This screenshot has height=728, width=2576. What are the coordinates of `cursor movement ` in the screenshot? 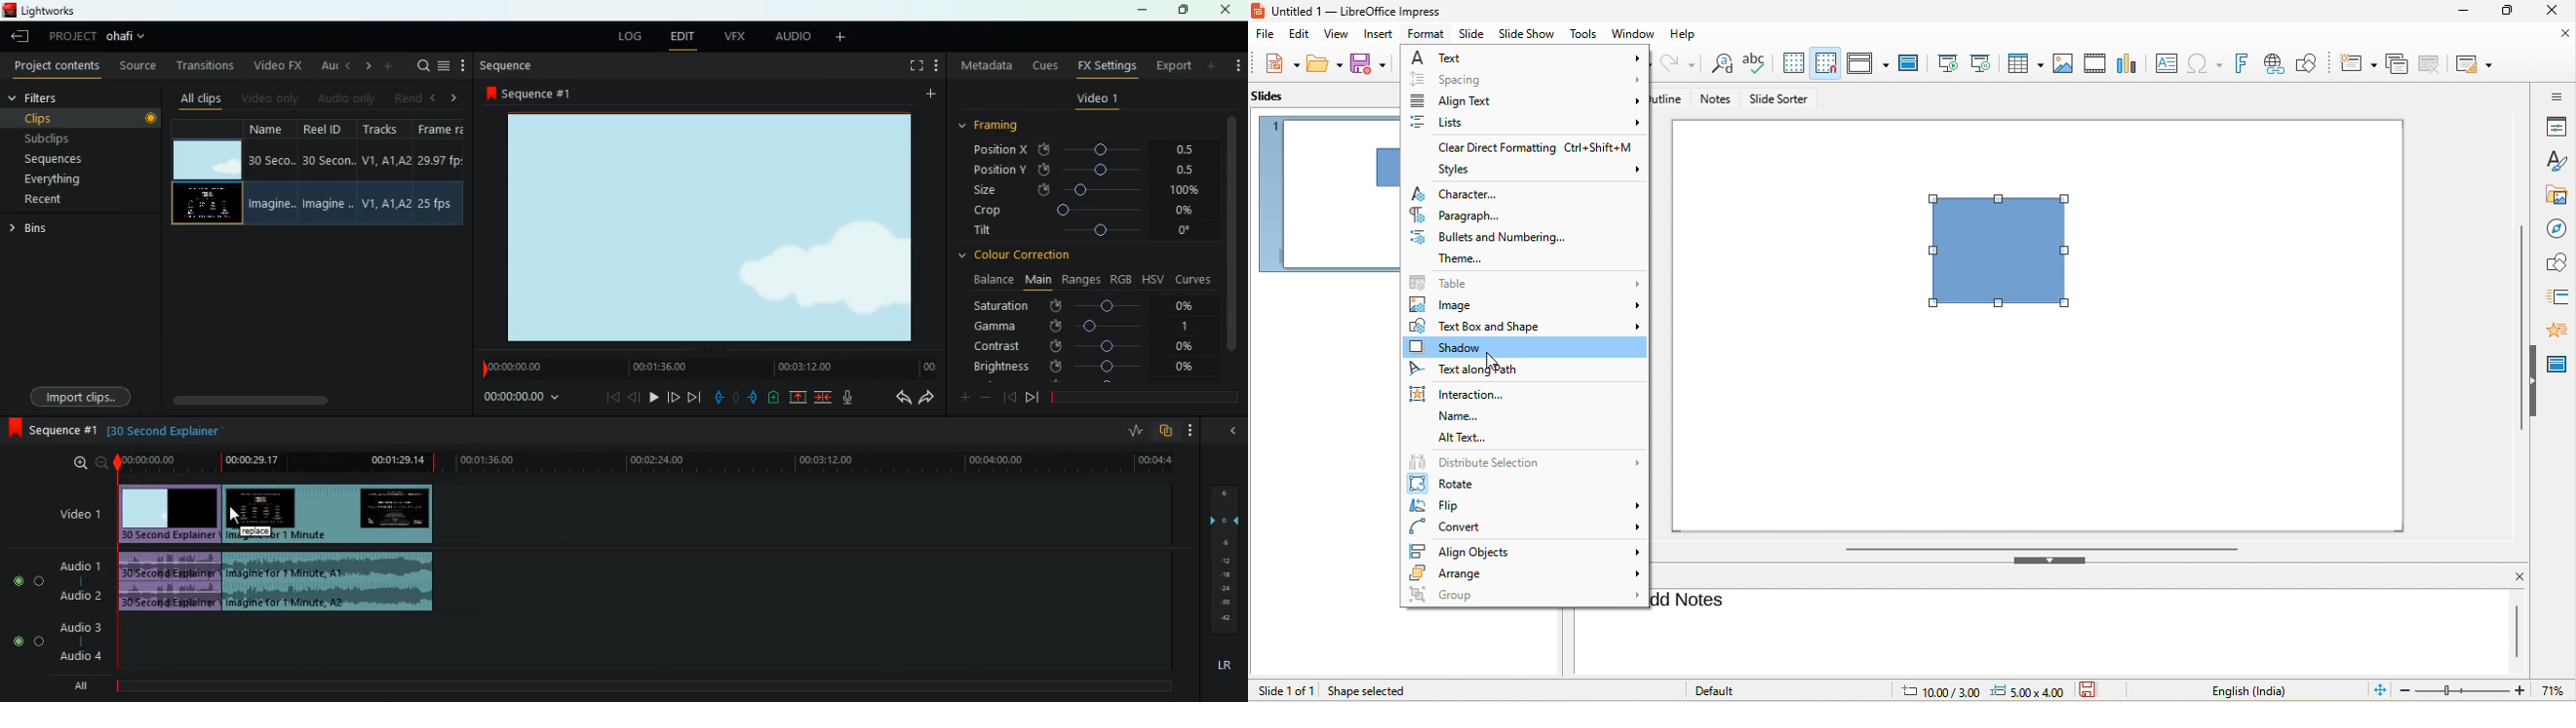 It's located at (1494, 362).